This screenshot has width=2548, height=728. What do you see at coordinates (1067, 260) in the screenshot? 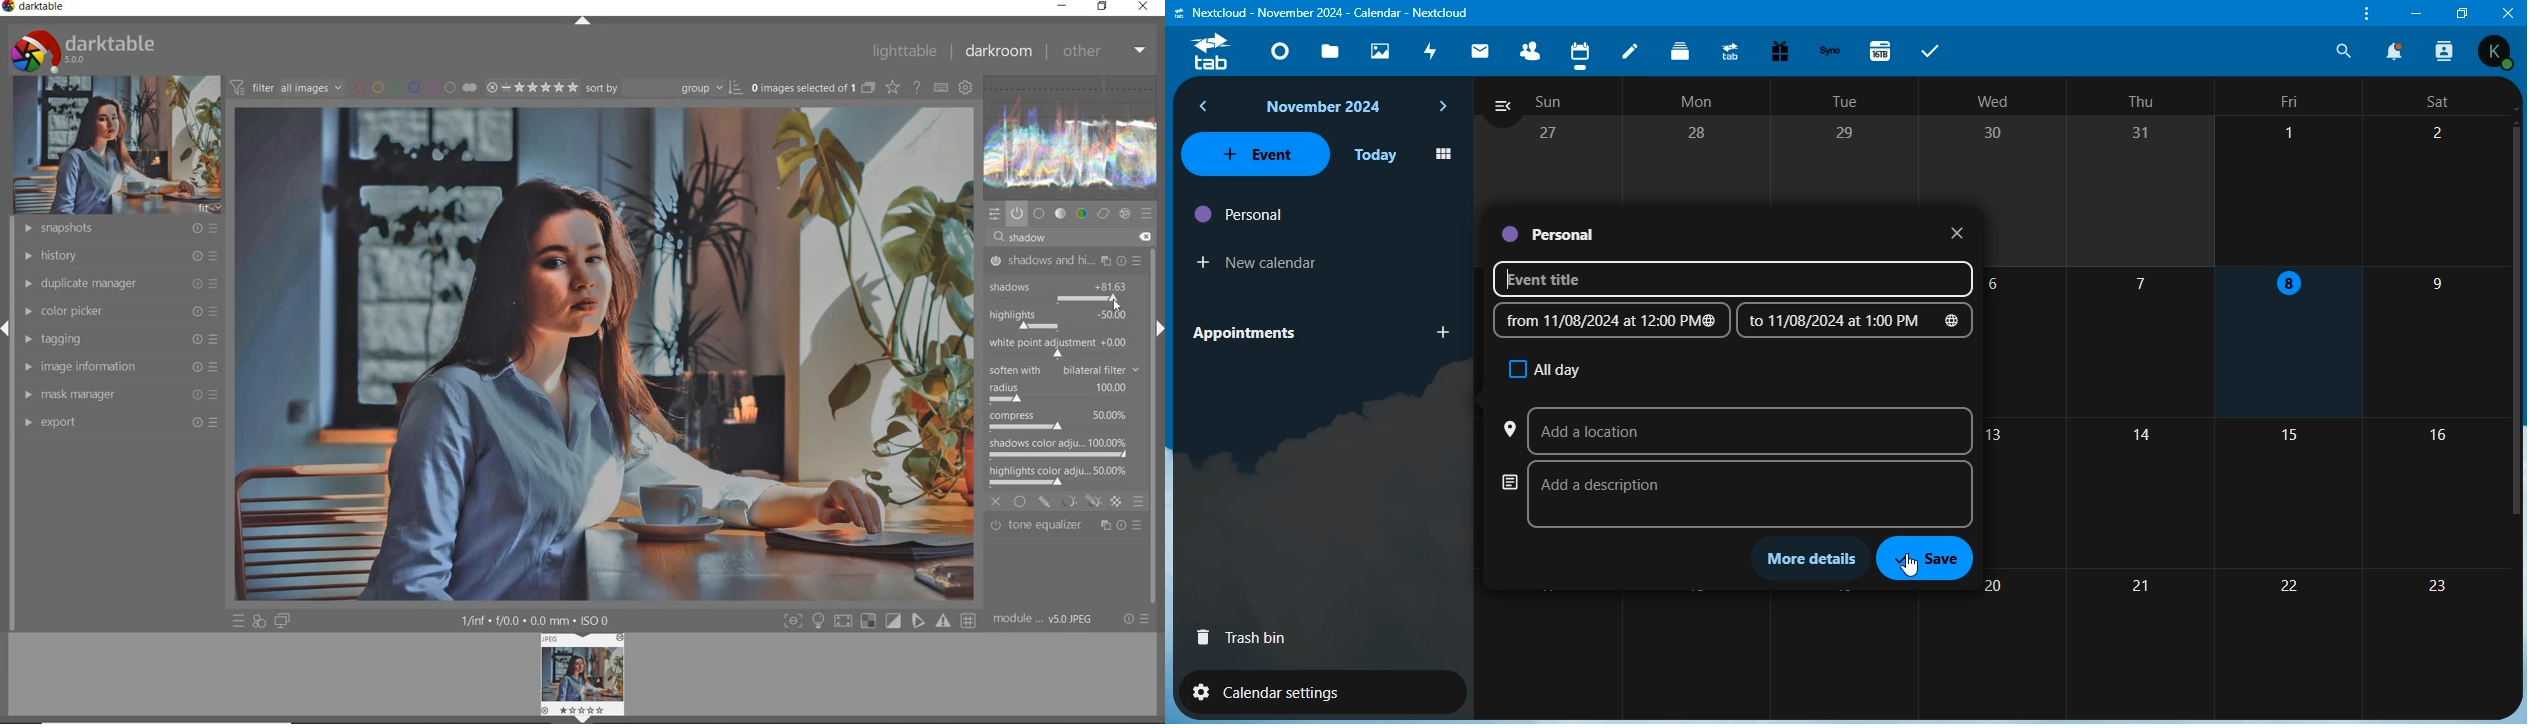
I see `shadows & highlights` at bounding box center [1067, 260].